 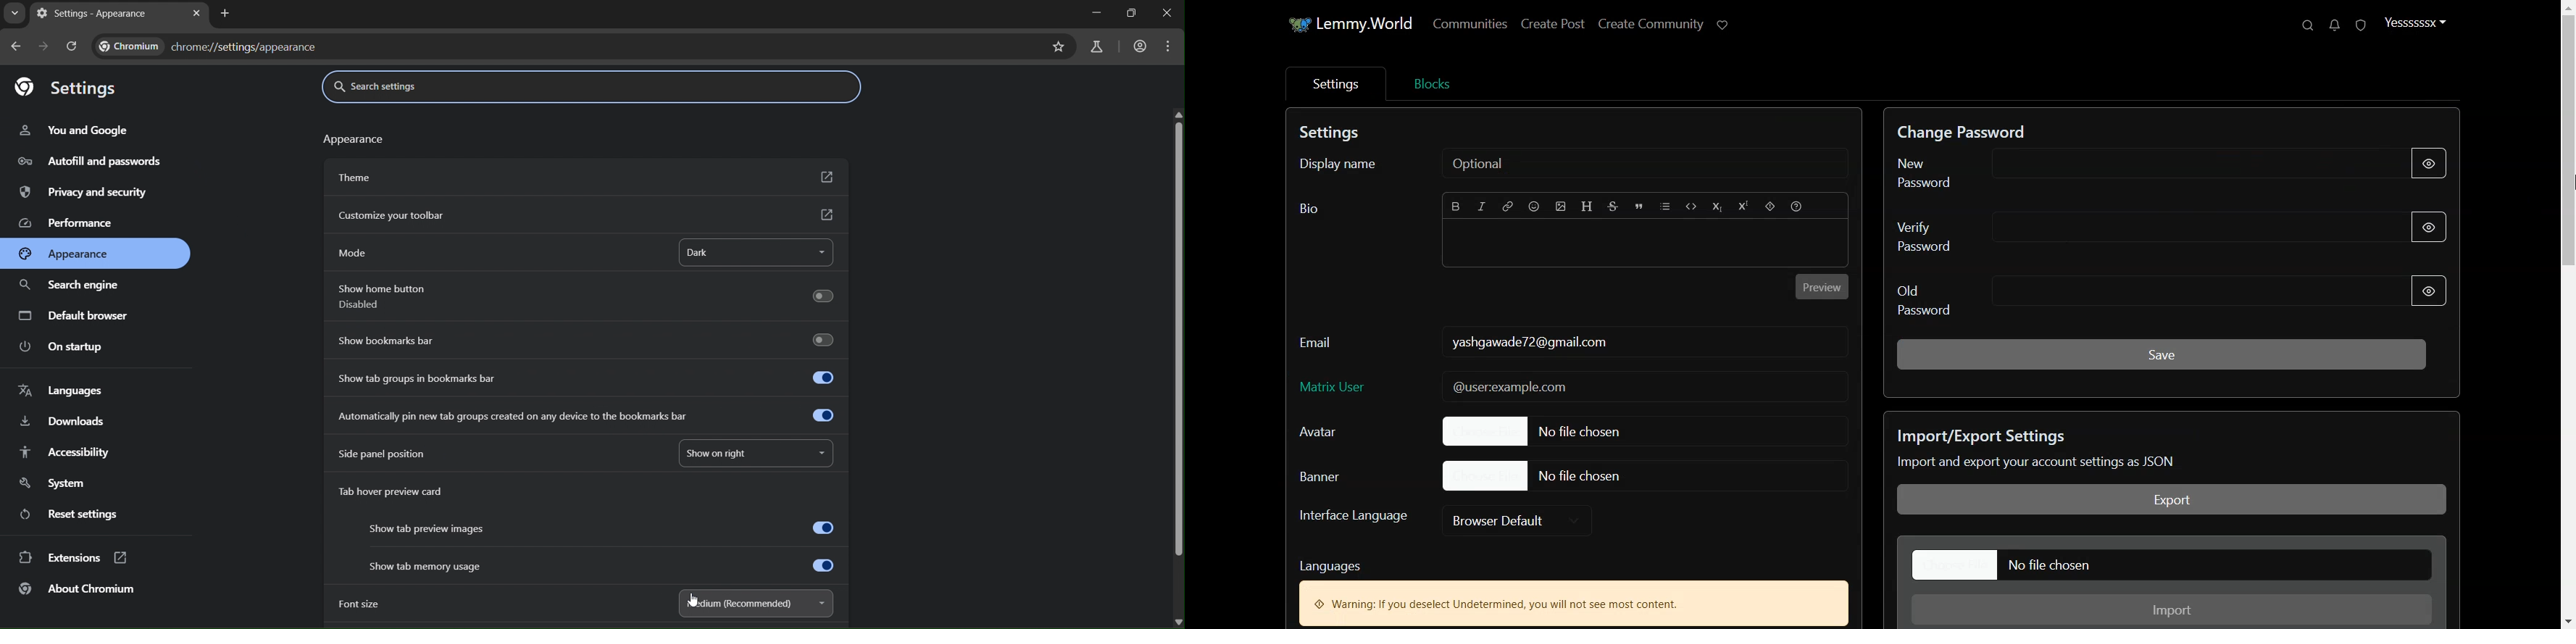 I want to click on show on right, so click(x=750, y=455).